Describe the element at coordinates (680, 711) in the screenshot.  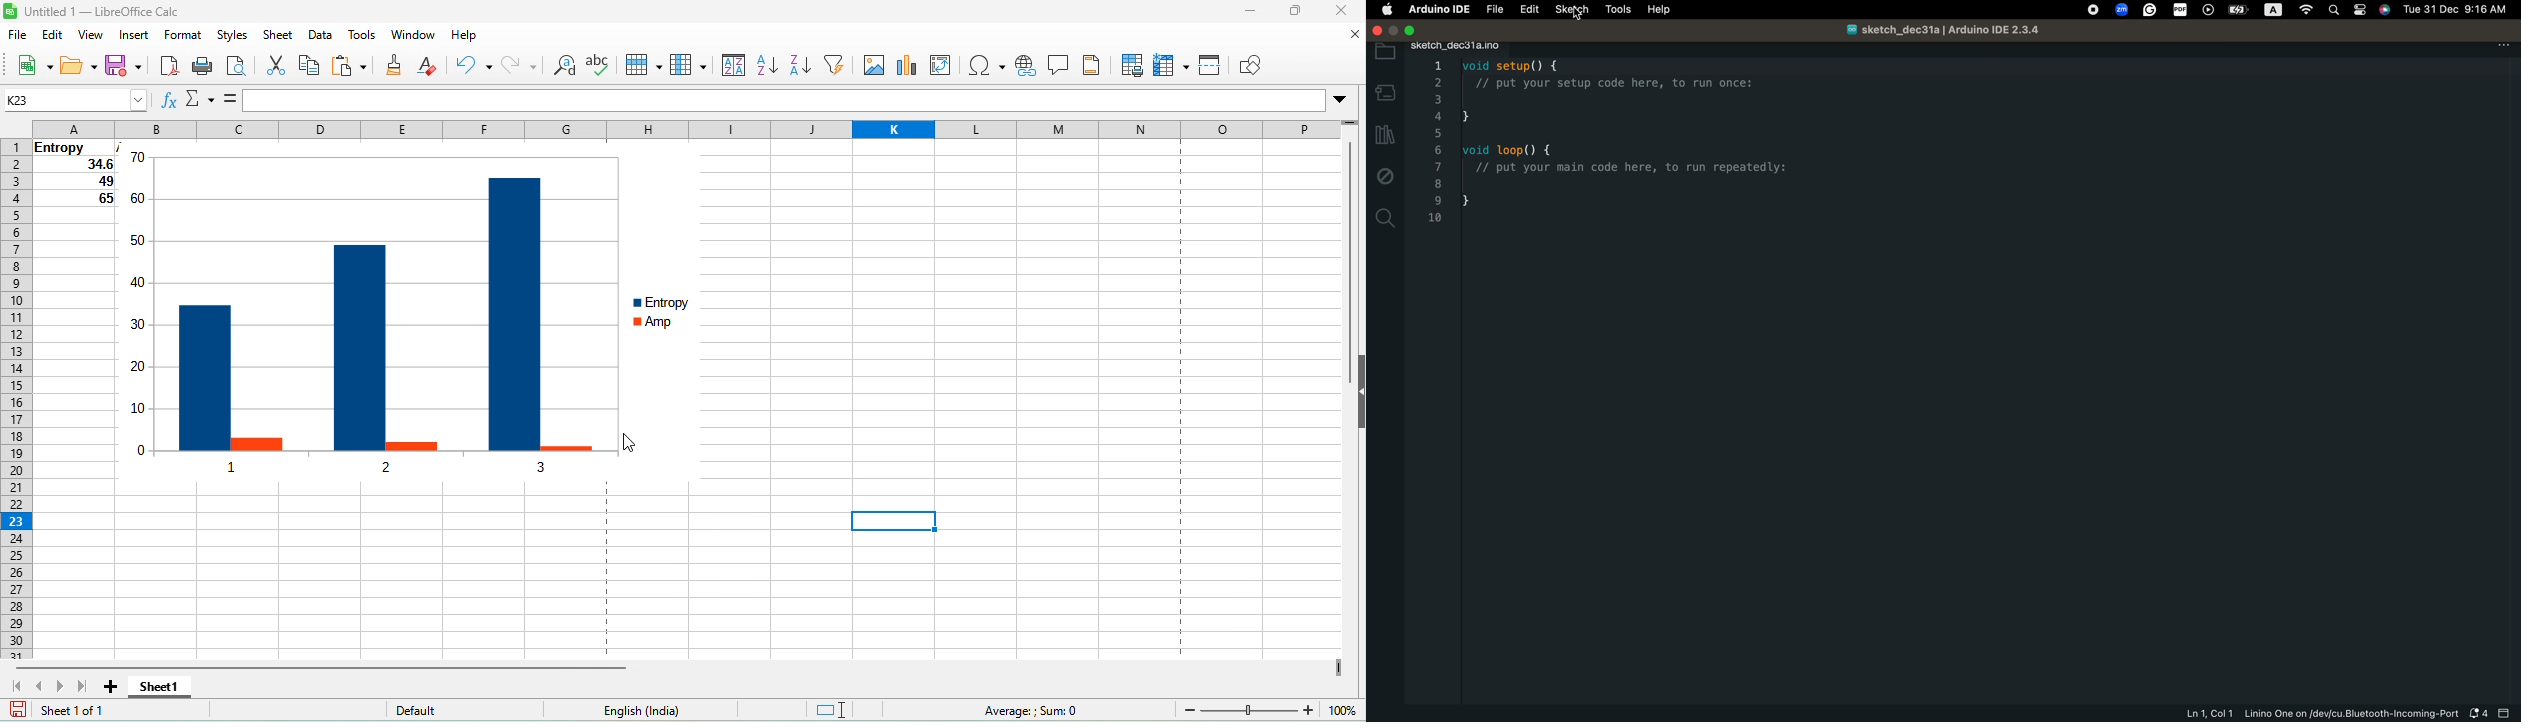
I see `text language` at that location.